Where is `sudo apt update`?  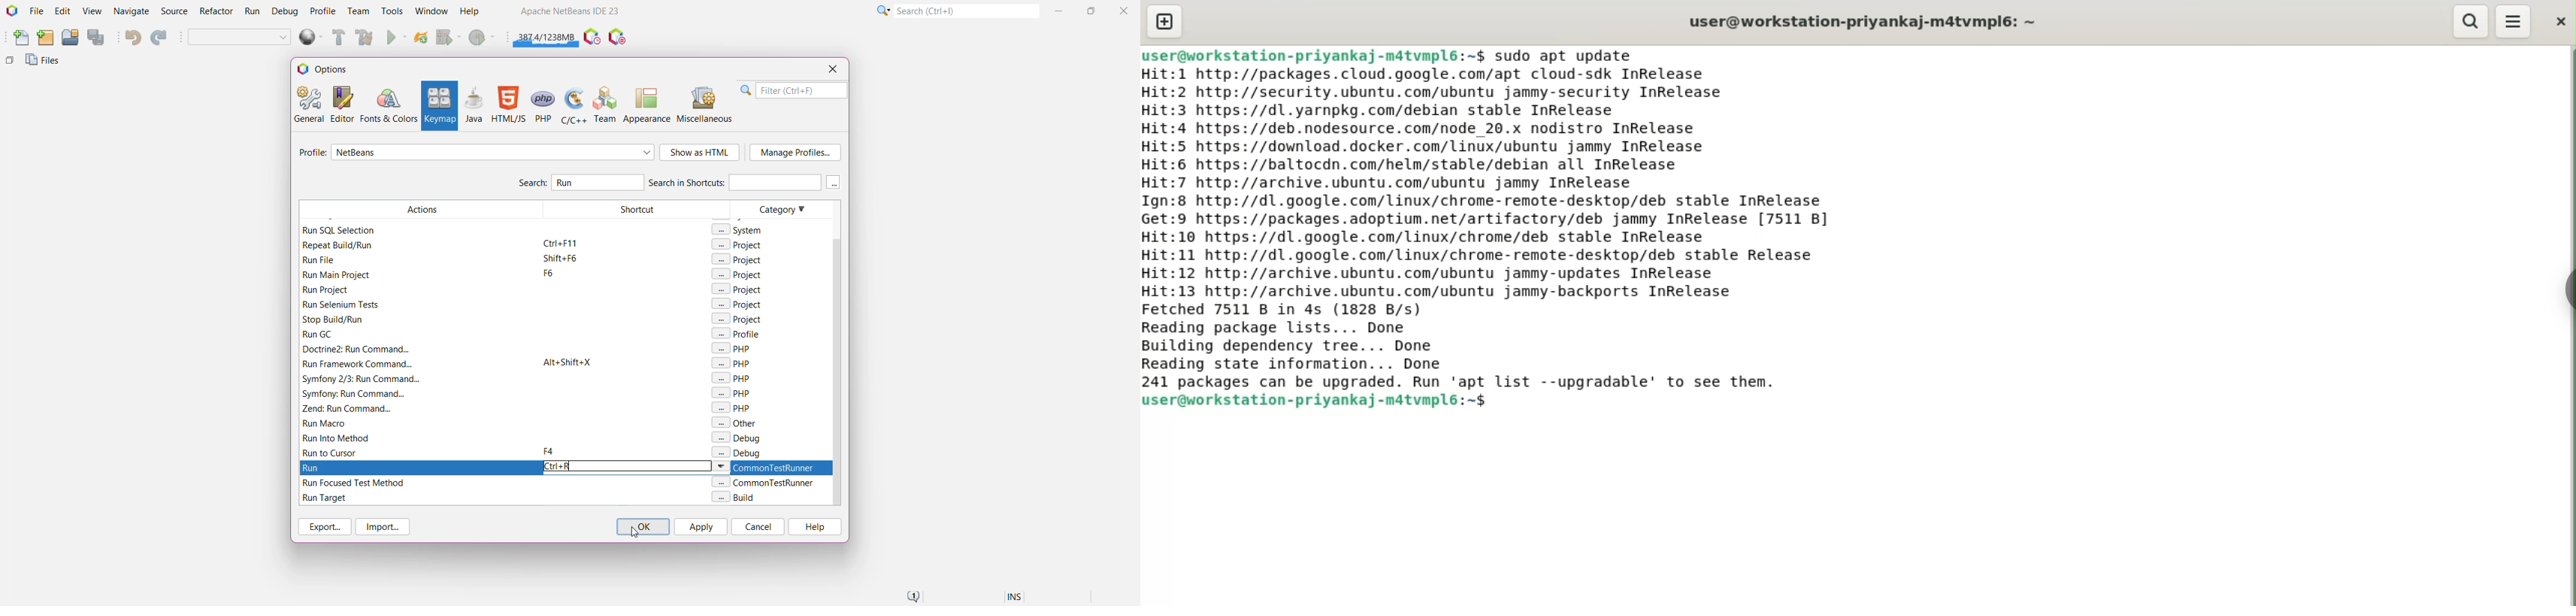 sudo apt update is located at coordinates (1563, 56).